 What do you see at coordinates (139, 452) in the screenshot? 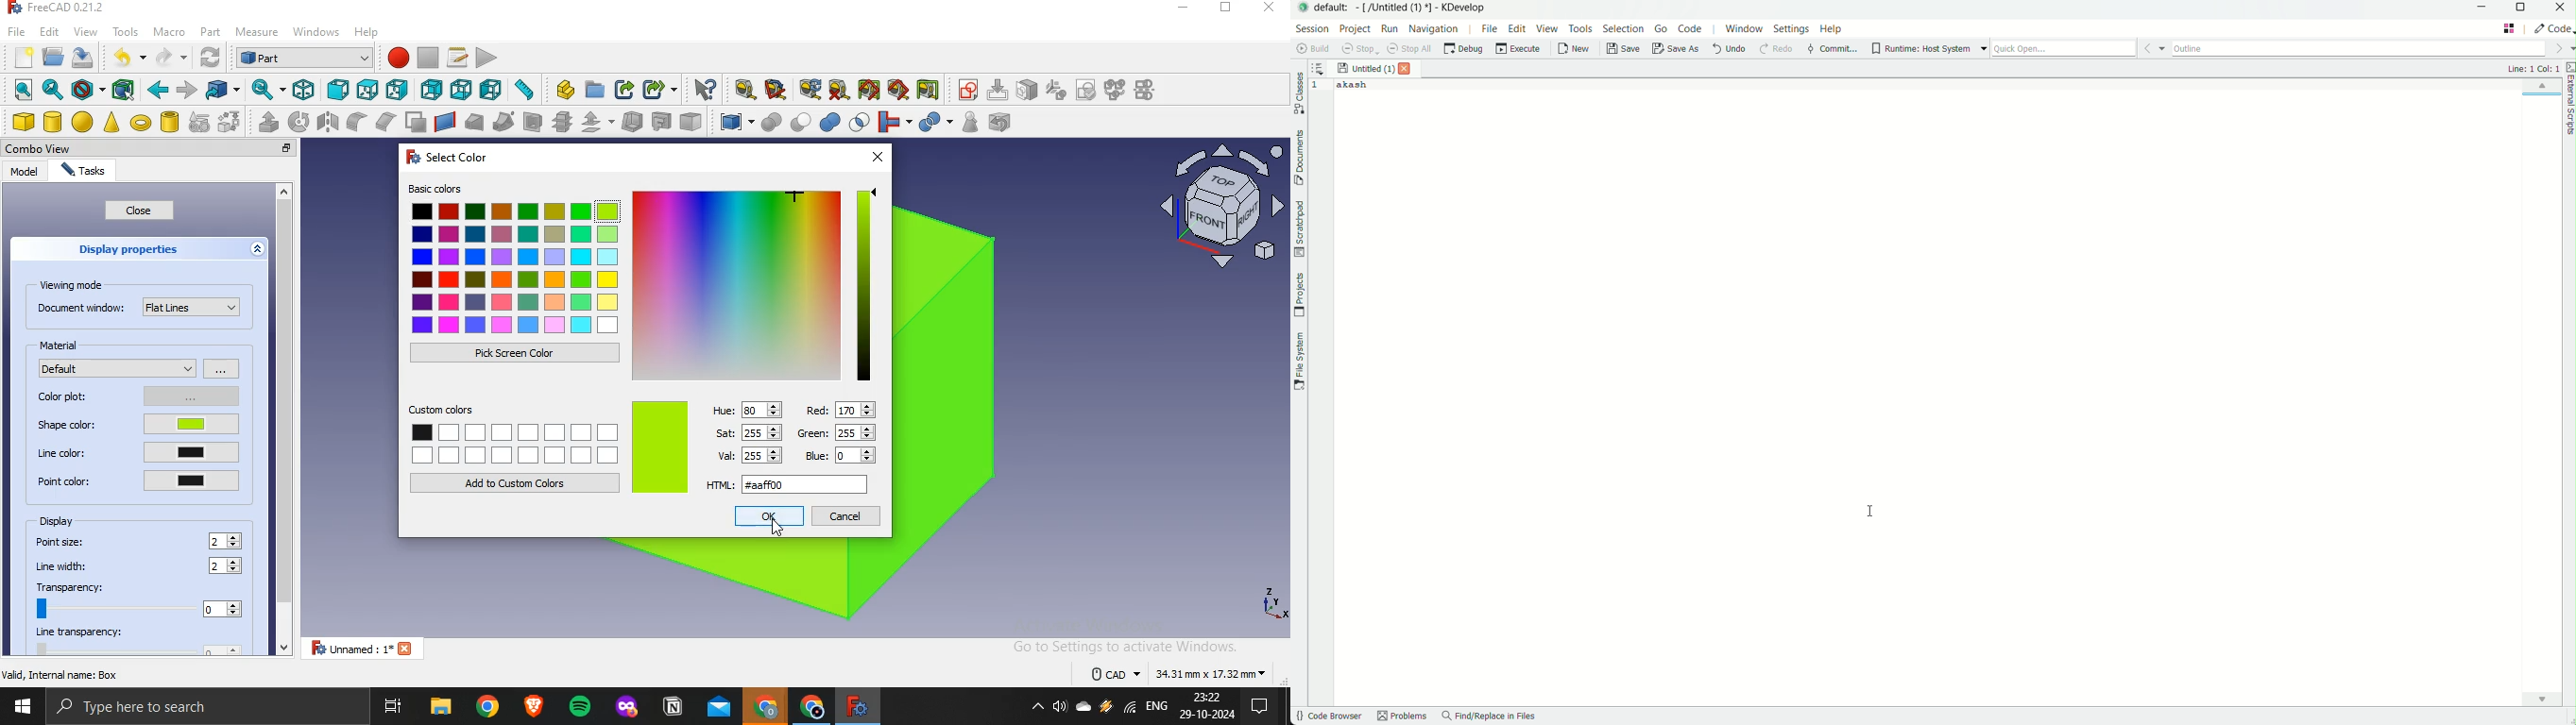
I see `line color` at bounding box center [139, 452].